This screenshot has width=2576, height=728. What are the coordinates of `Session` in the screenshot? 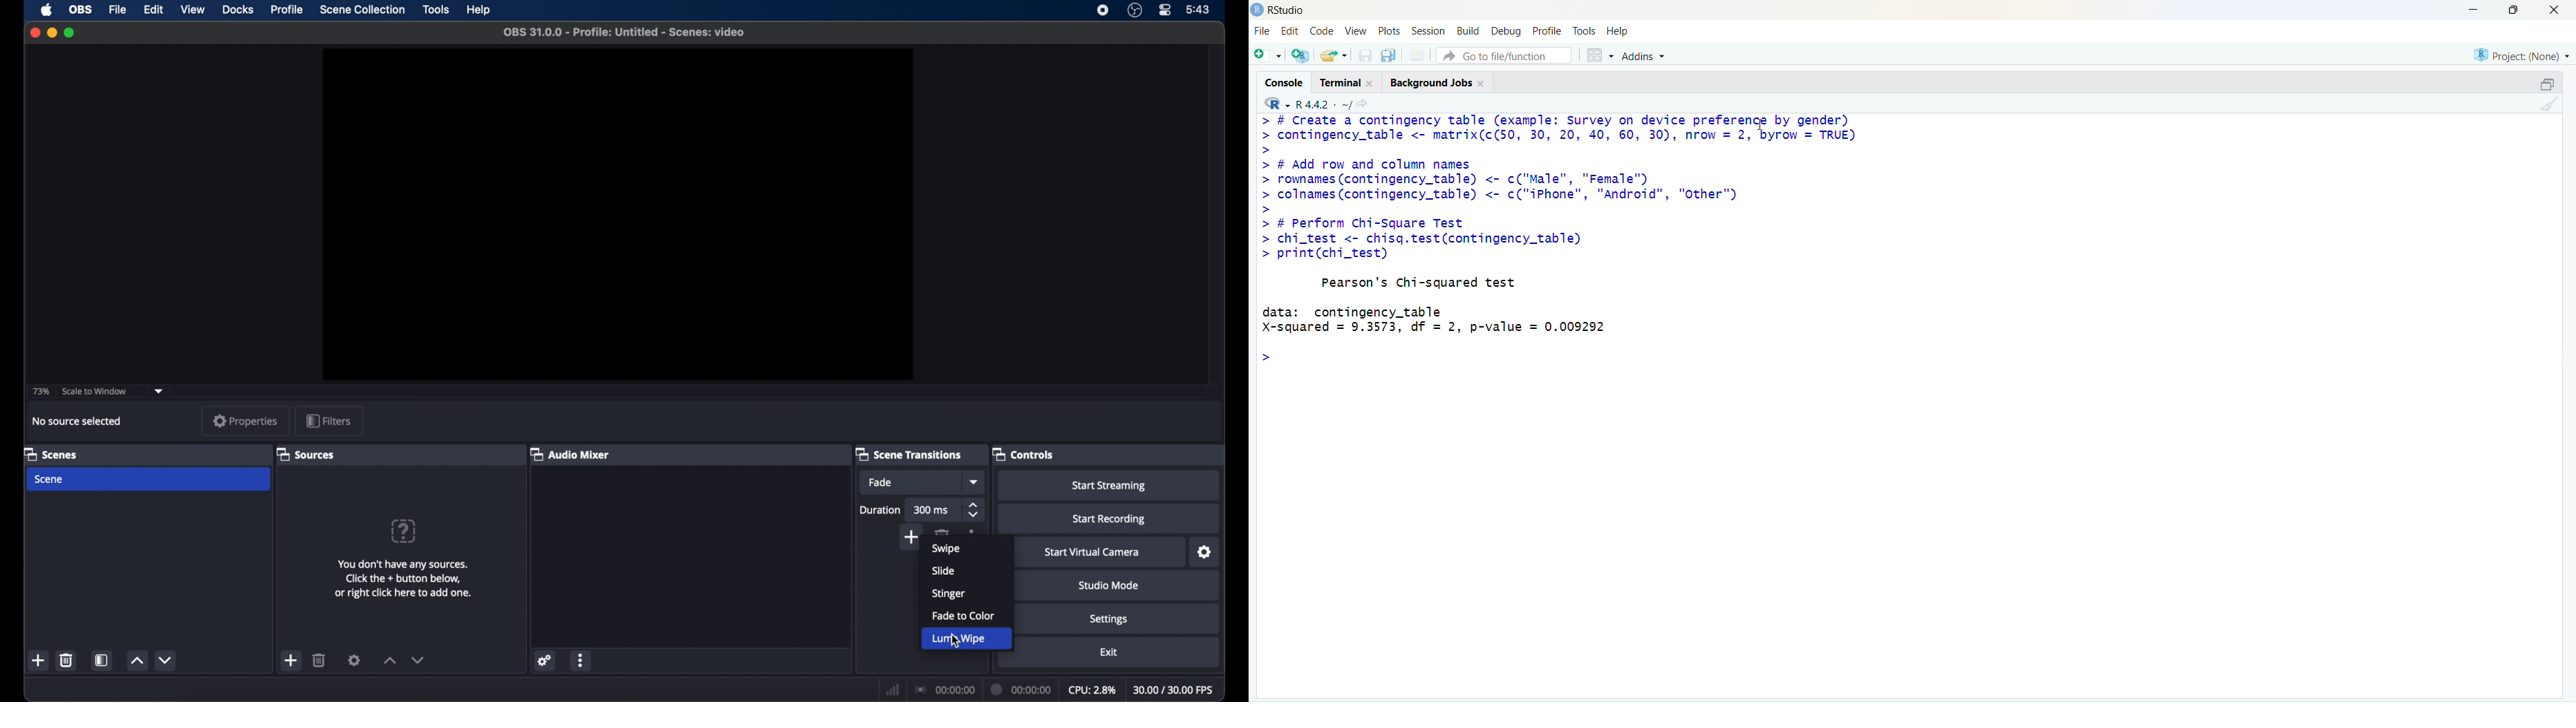 It's located at (1428, 31).